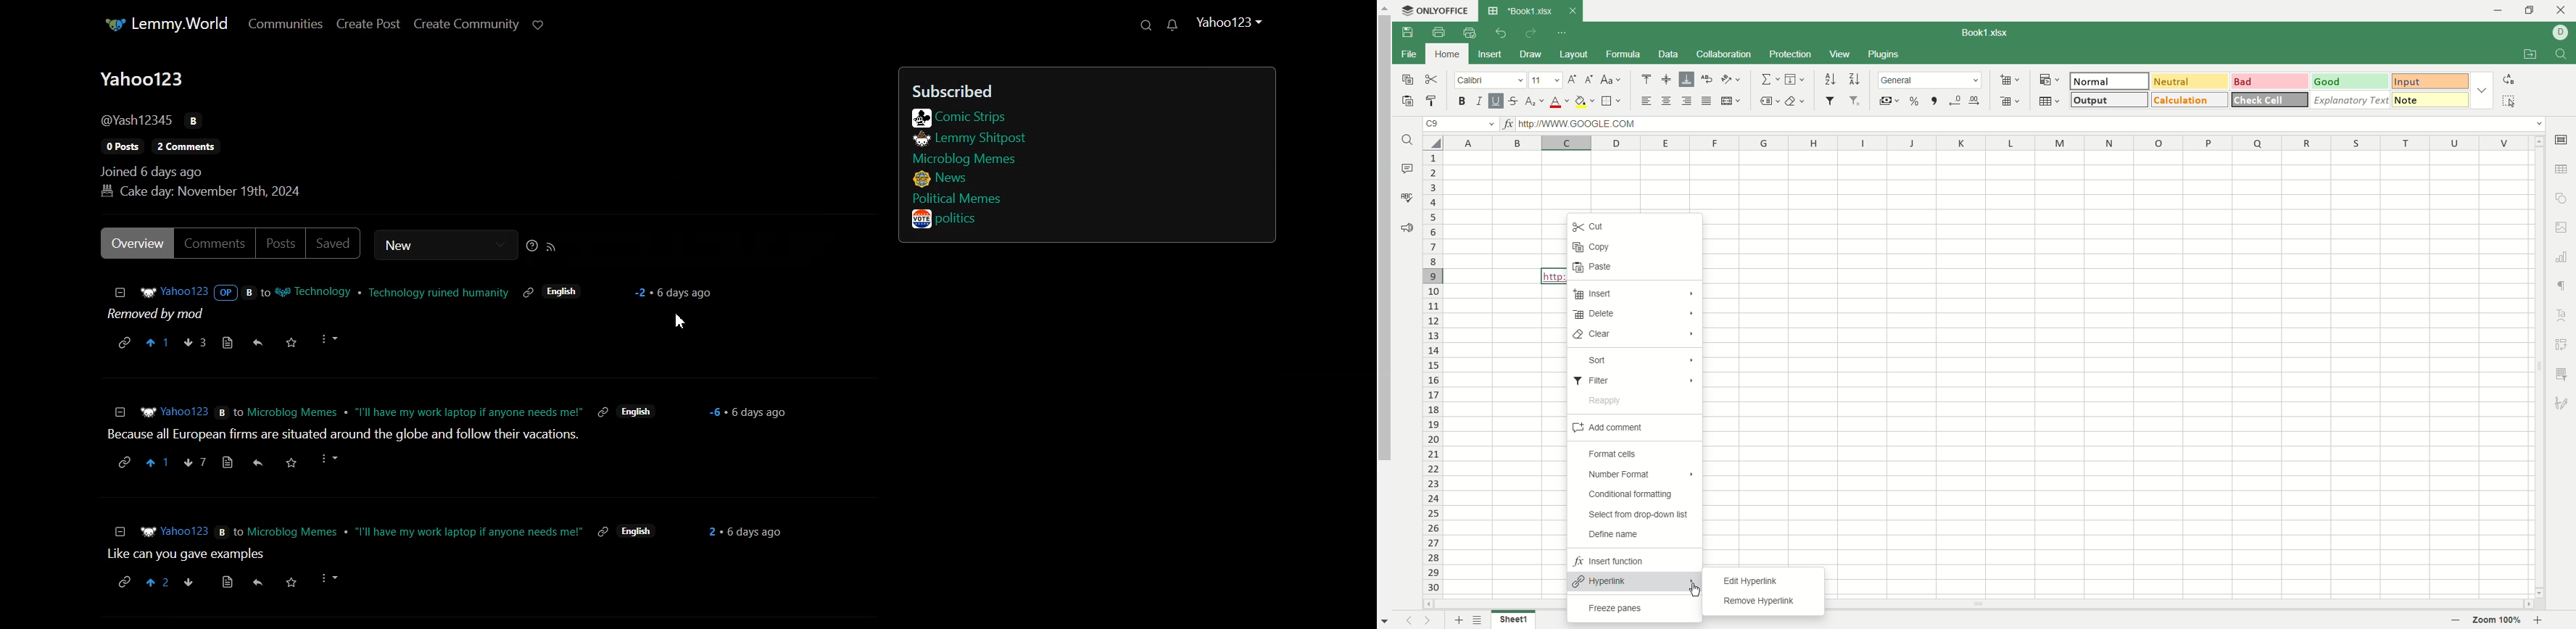 The image size is (2576, 644). What do you see at coordinates (1628, 493) in the screenshot?
I see `conditional formatting` at bounding box center [1628, 493].